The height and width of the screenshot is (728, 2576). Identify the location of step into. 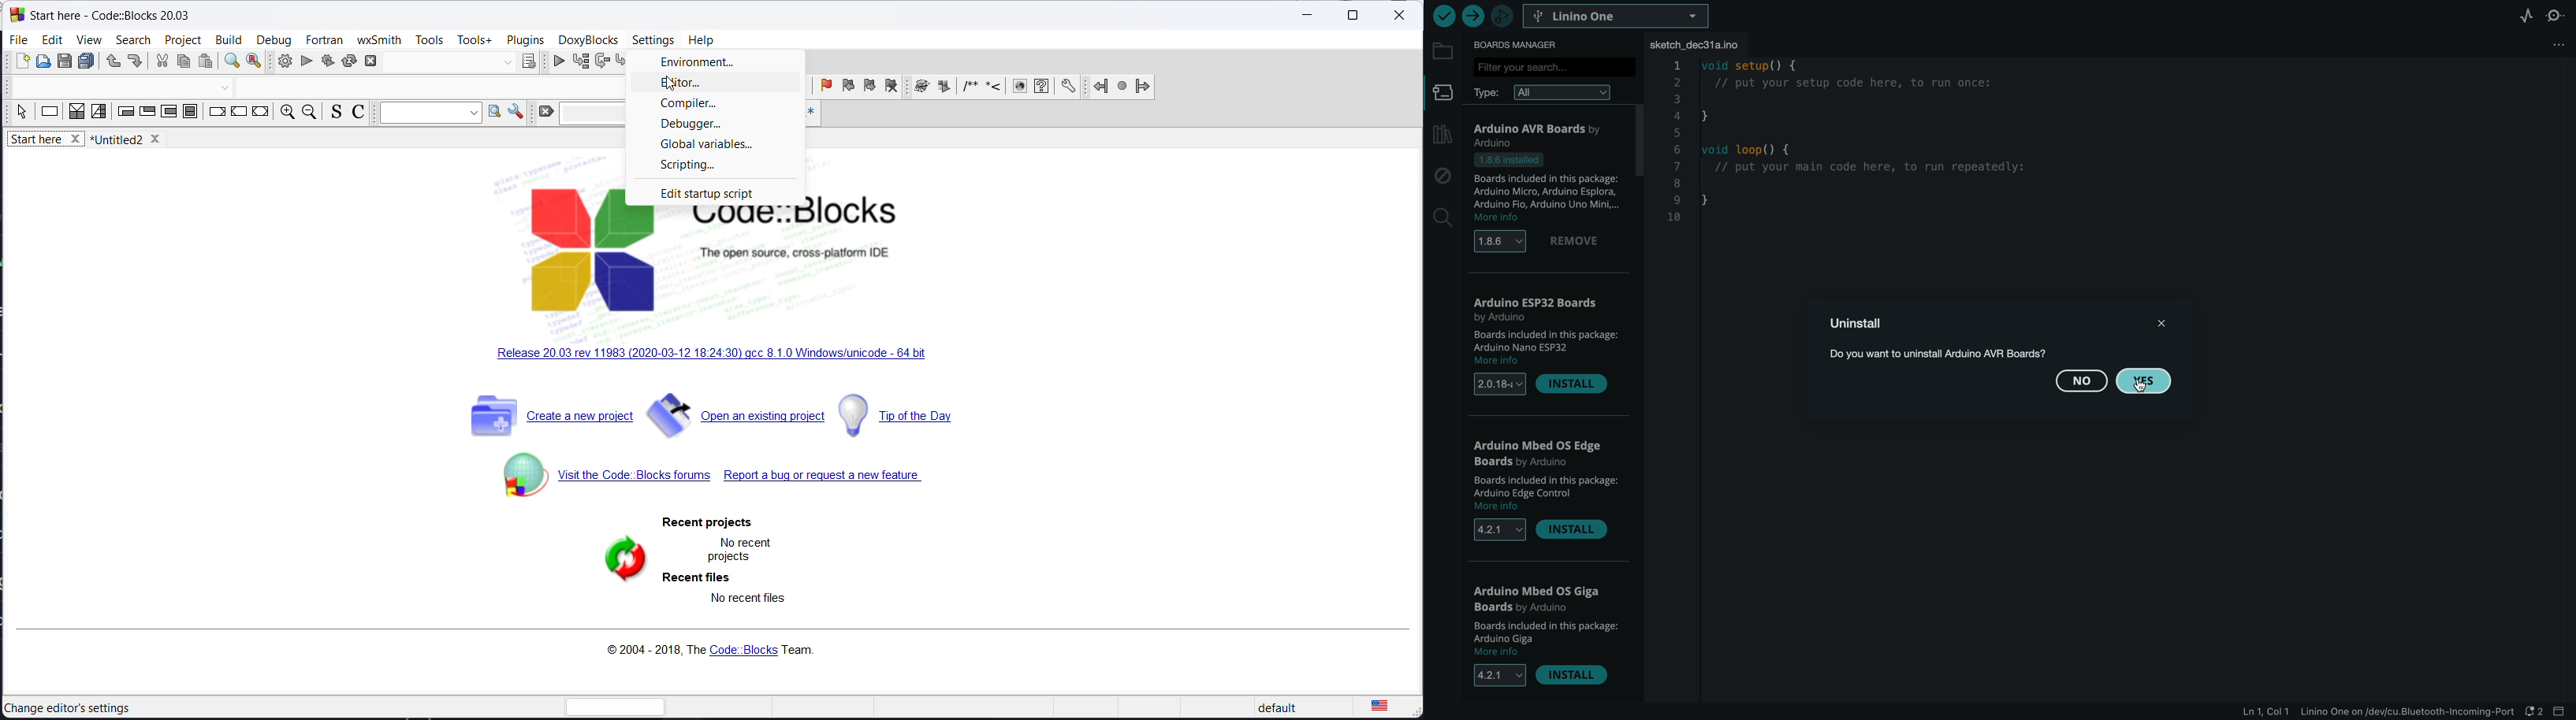
(624, 62).